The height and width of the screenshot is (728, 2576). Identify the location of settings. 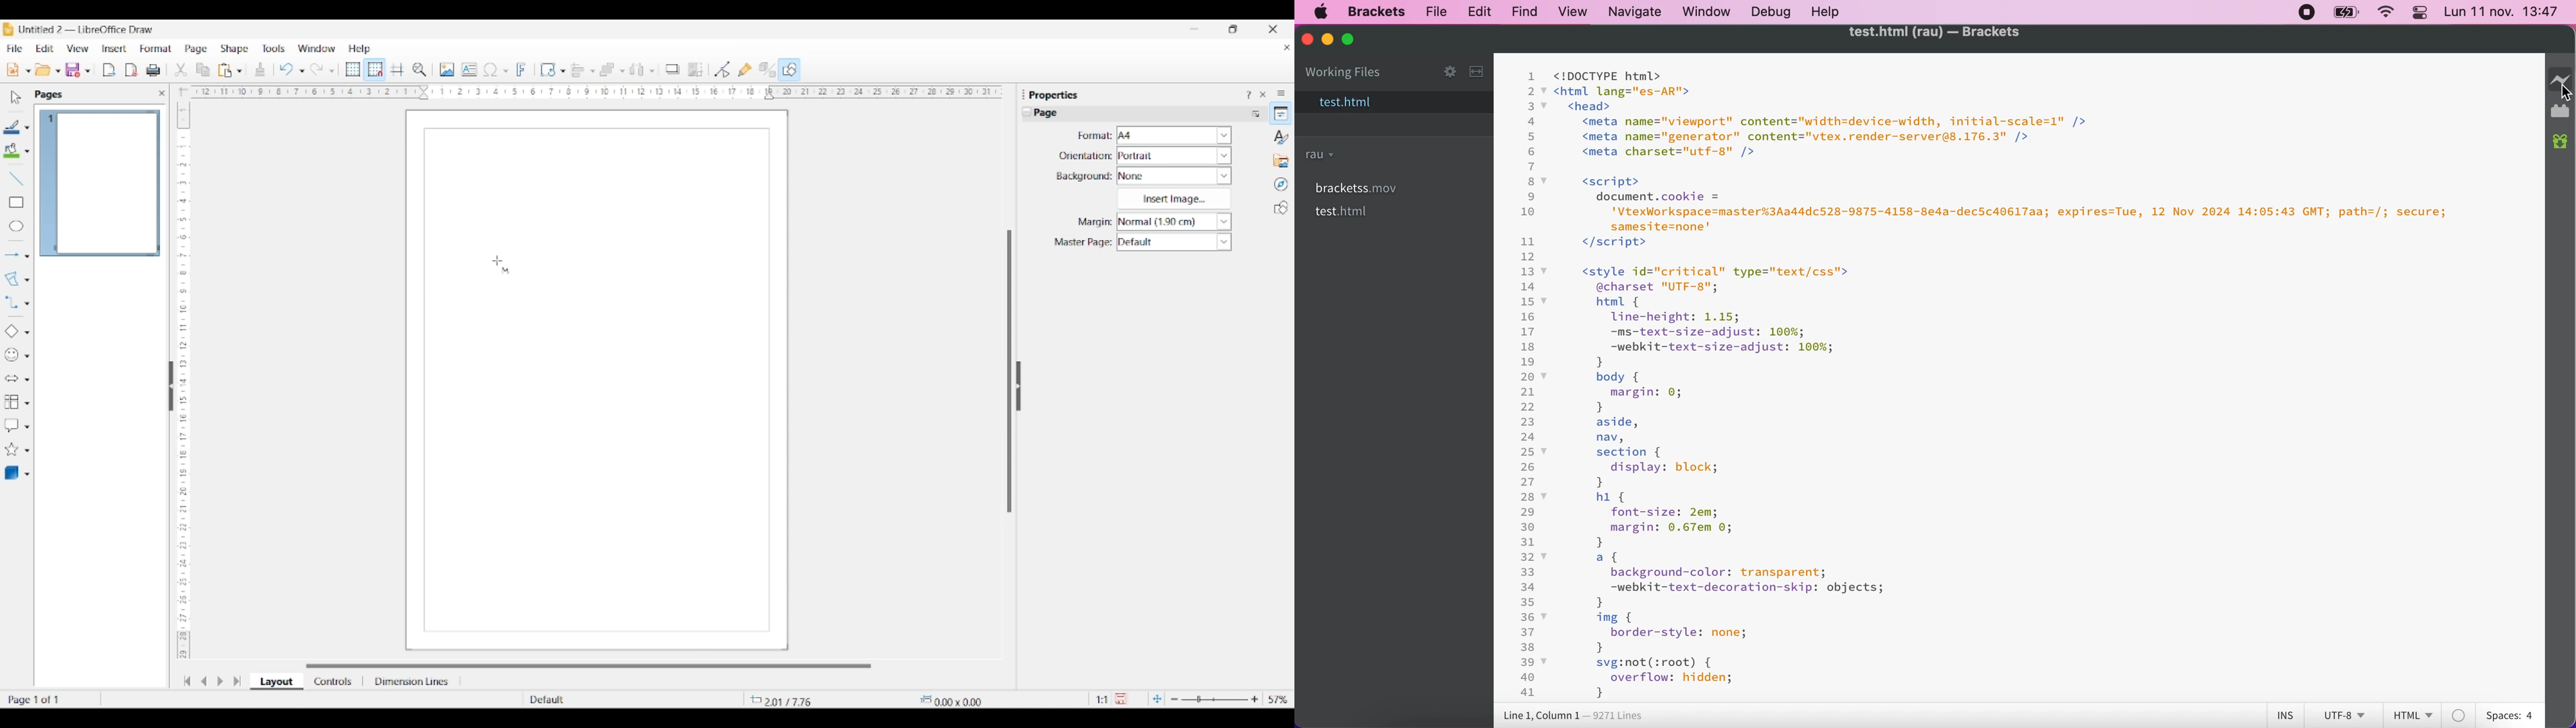
(1444, 69).